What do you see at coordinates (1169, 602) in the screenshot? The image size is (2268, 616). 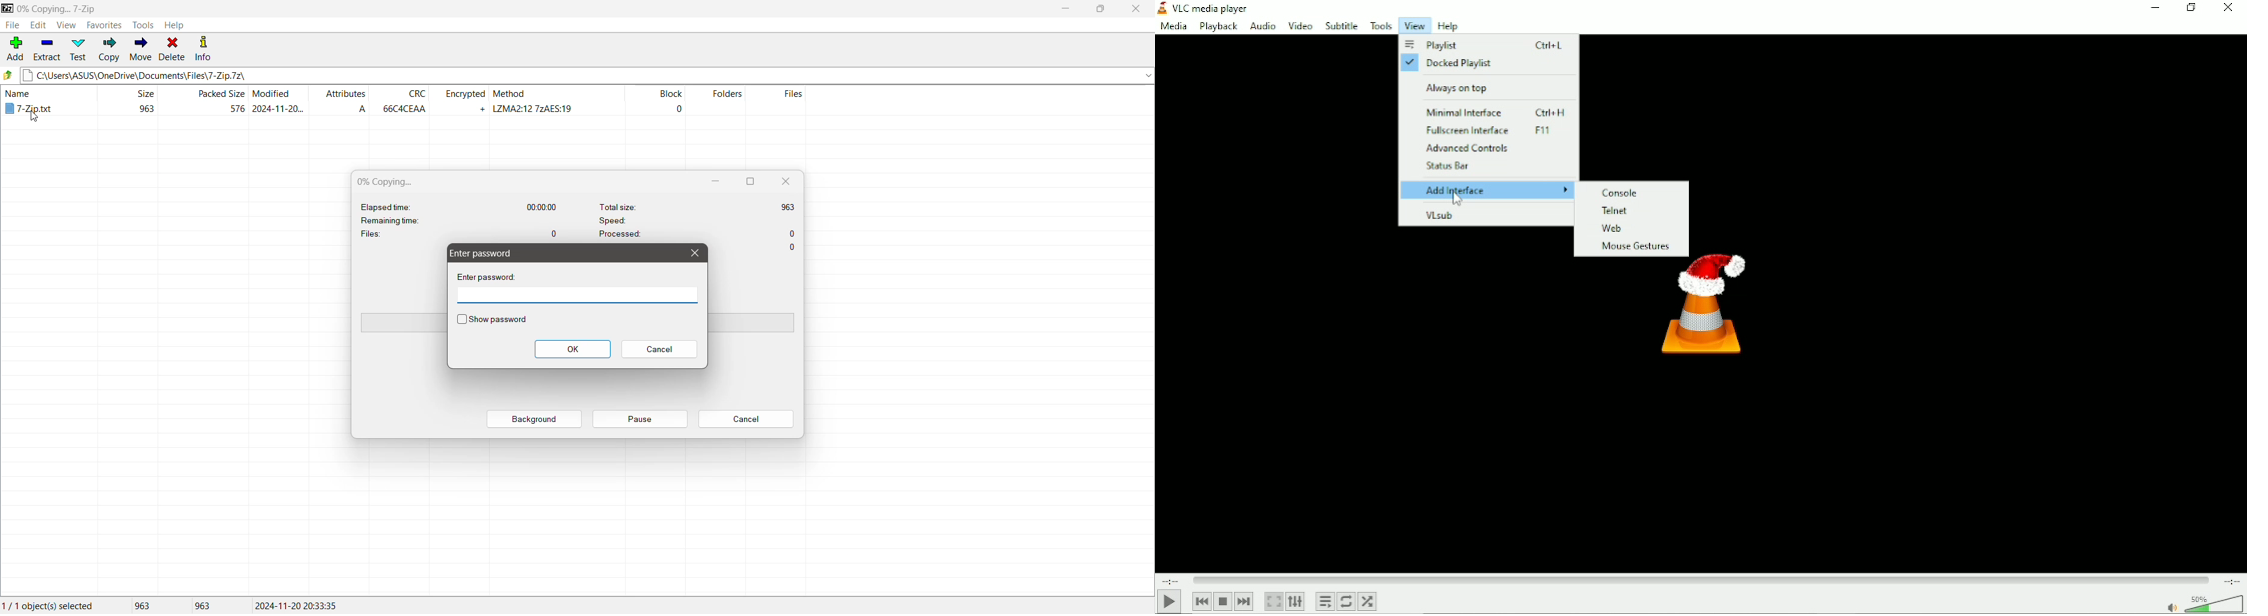 I see `Play` at bounding box center [1169, 602].